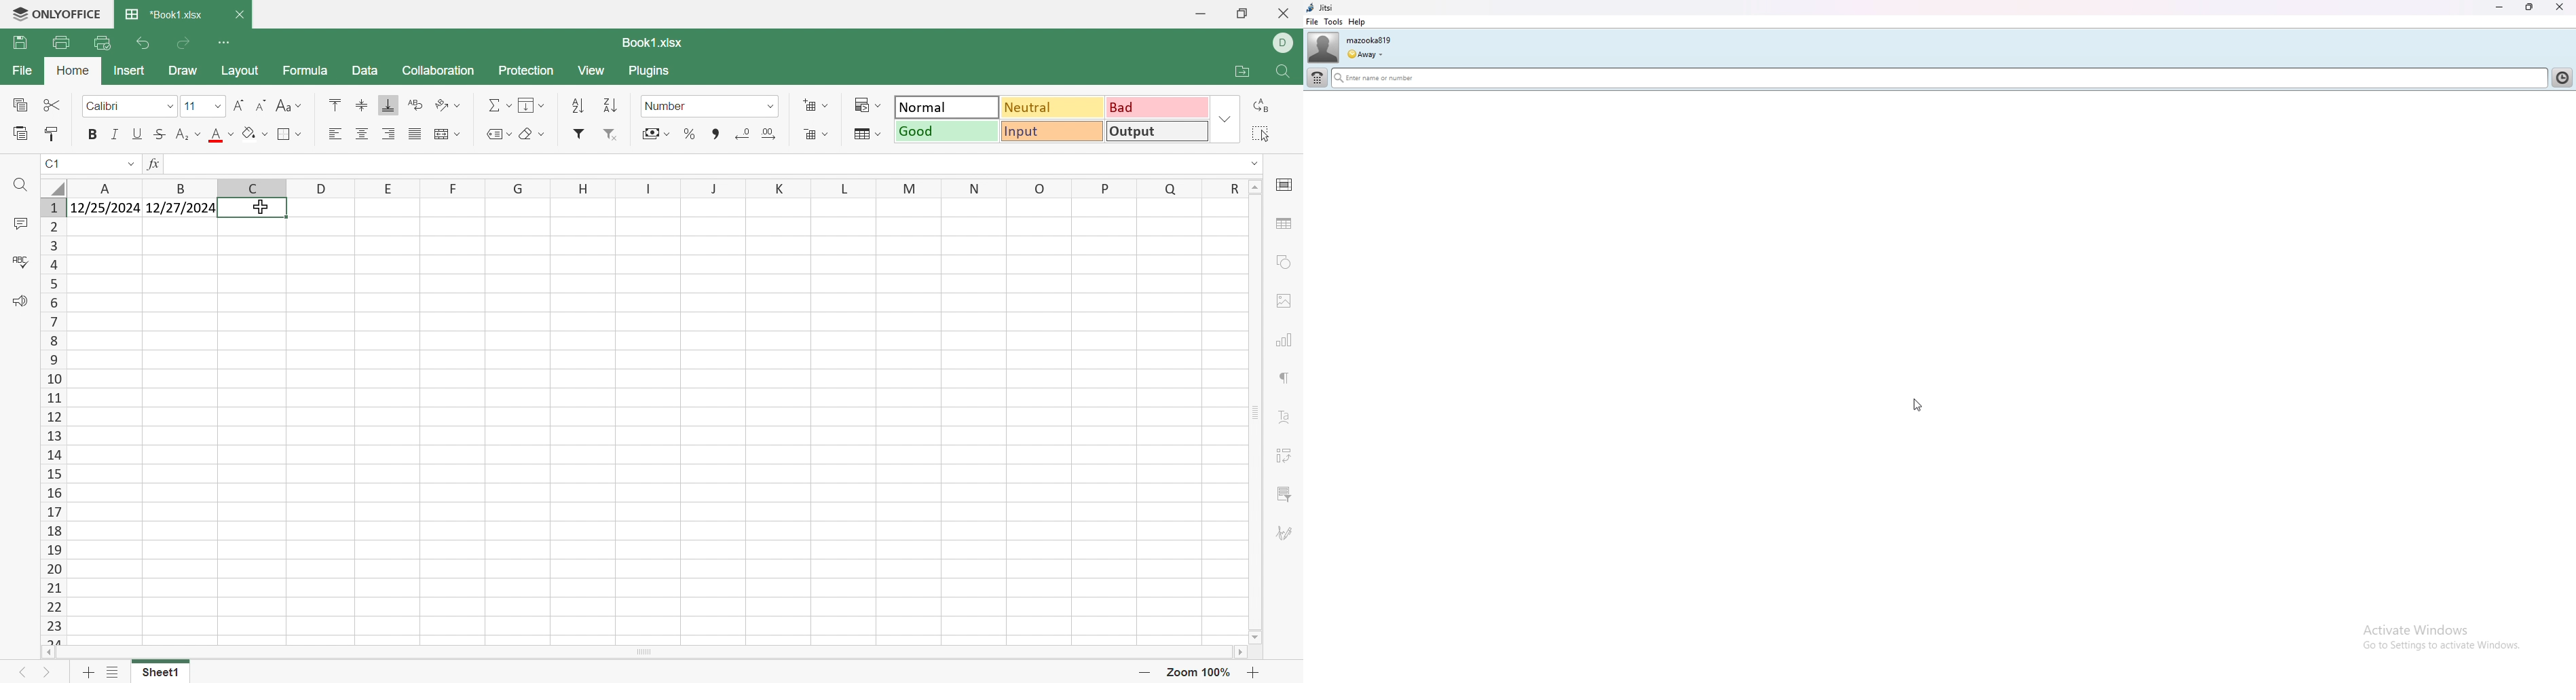 The image size is (2576, 700). What do you see at coordinates (51, 166) in the screenshot?
I see `C1` at bounding box center [51, 166].